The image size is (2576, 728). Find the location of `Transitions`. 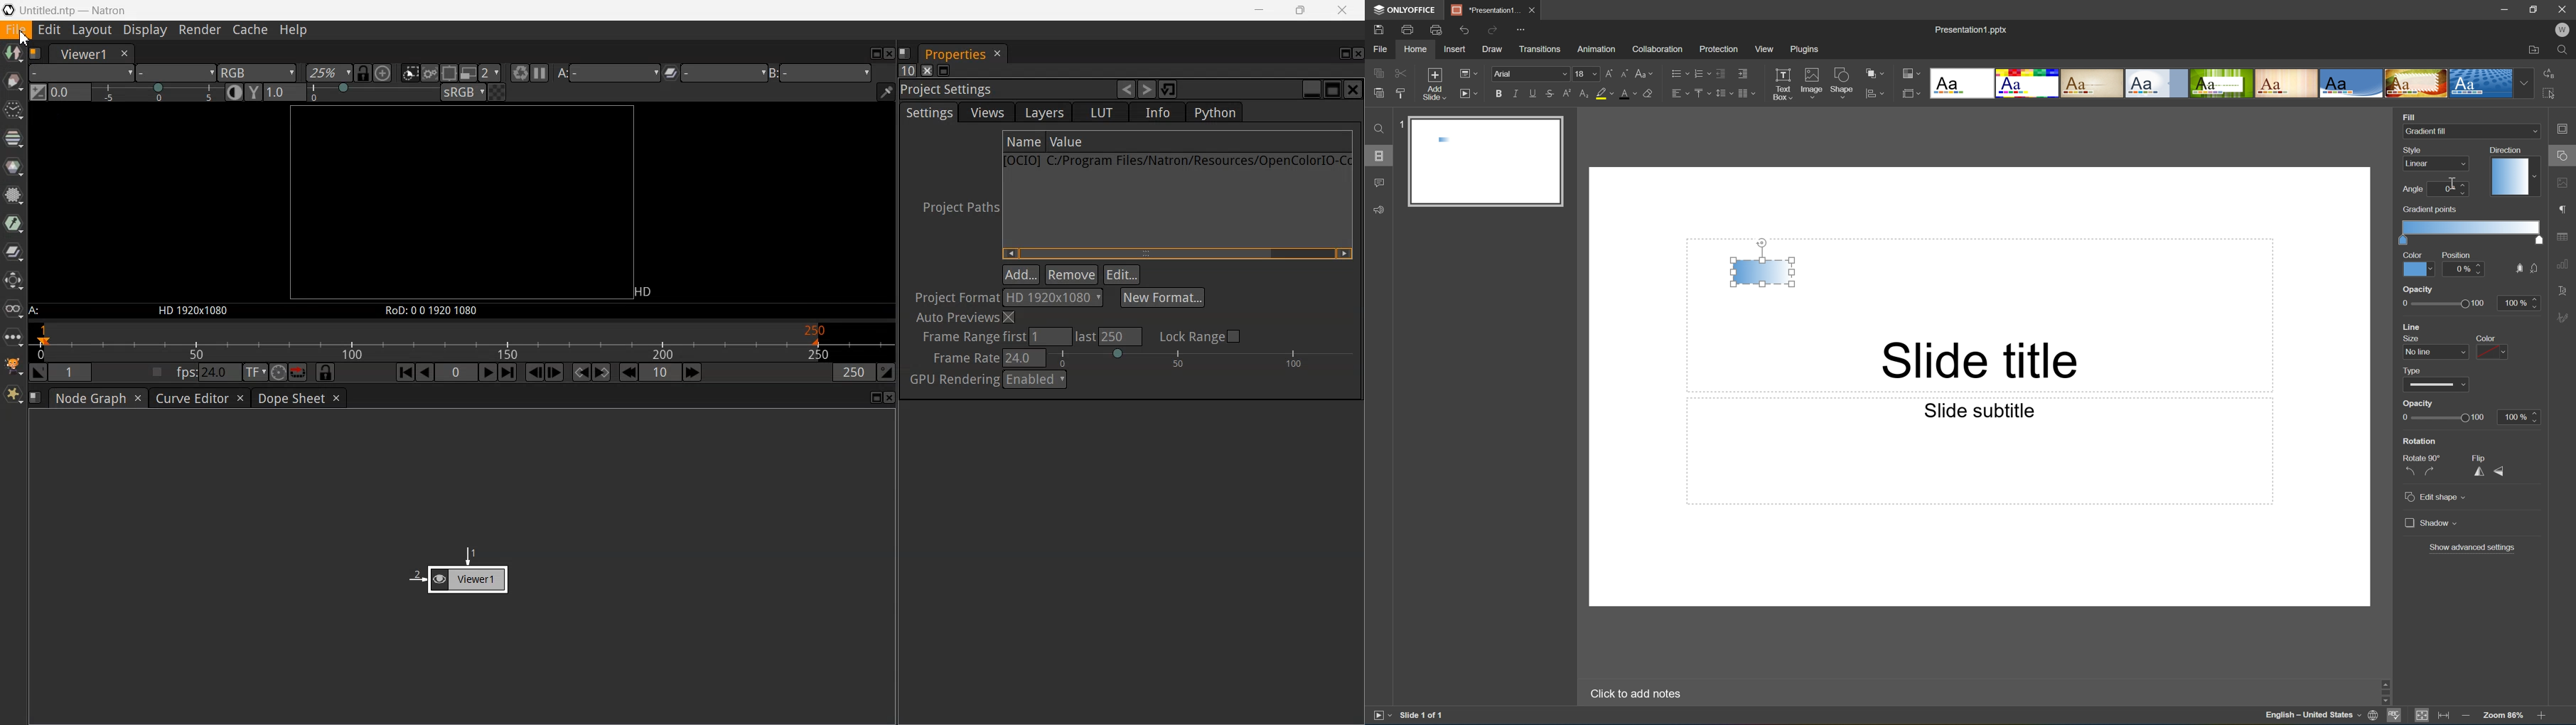

Transitions is located at coordinates (1539, 48).